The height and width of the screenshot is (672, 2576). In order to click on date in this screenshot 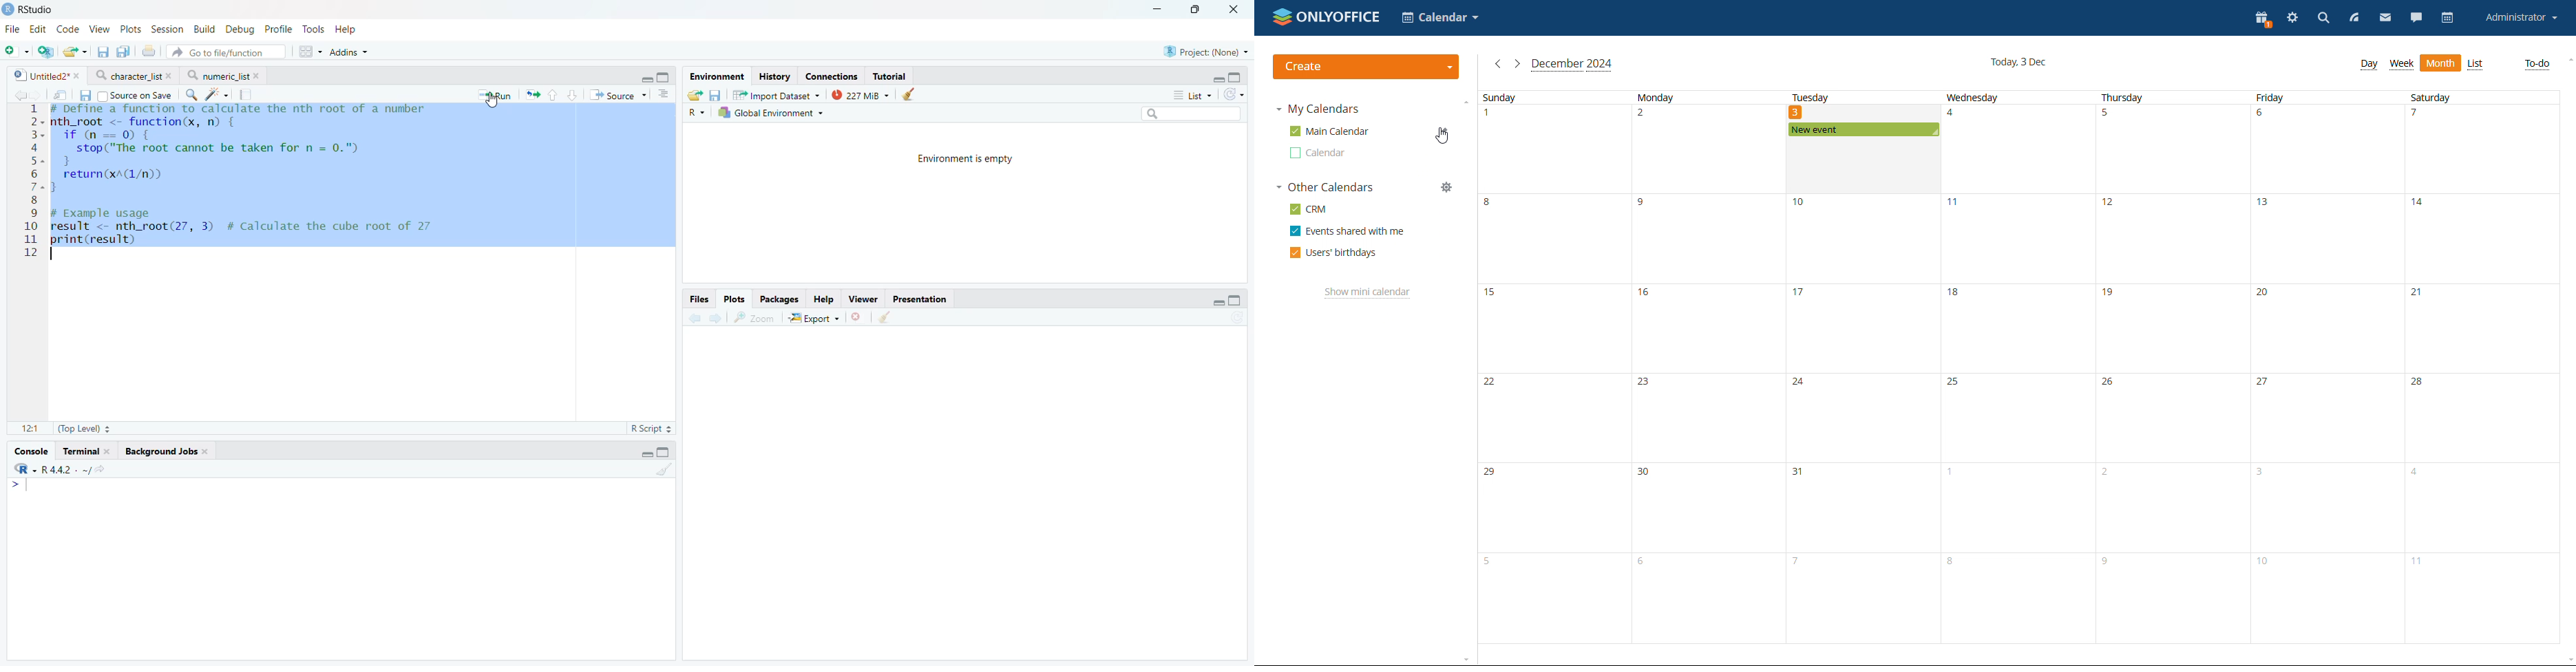, I will do `click(2017, 506)`.